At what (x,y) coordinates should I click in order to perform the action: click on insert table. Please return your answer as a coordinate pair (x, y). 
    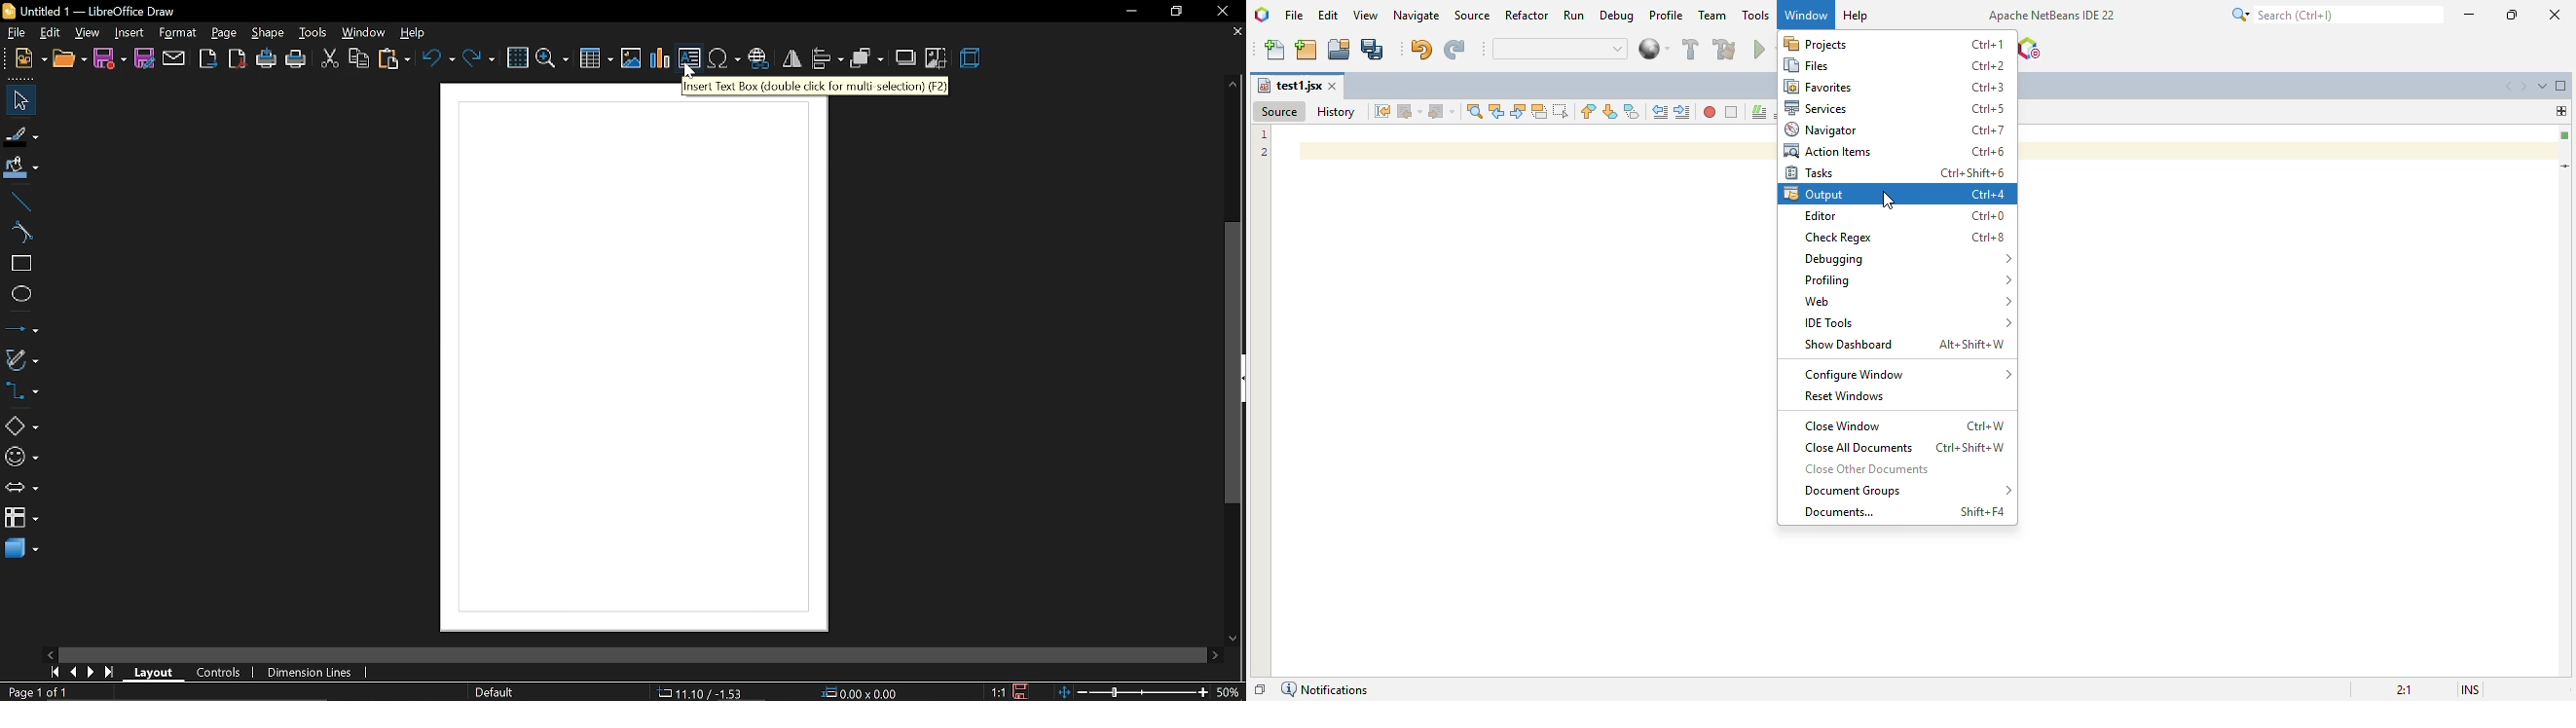
    Looking at the image, I should click on (597, 60).